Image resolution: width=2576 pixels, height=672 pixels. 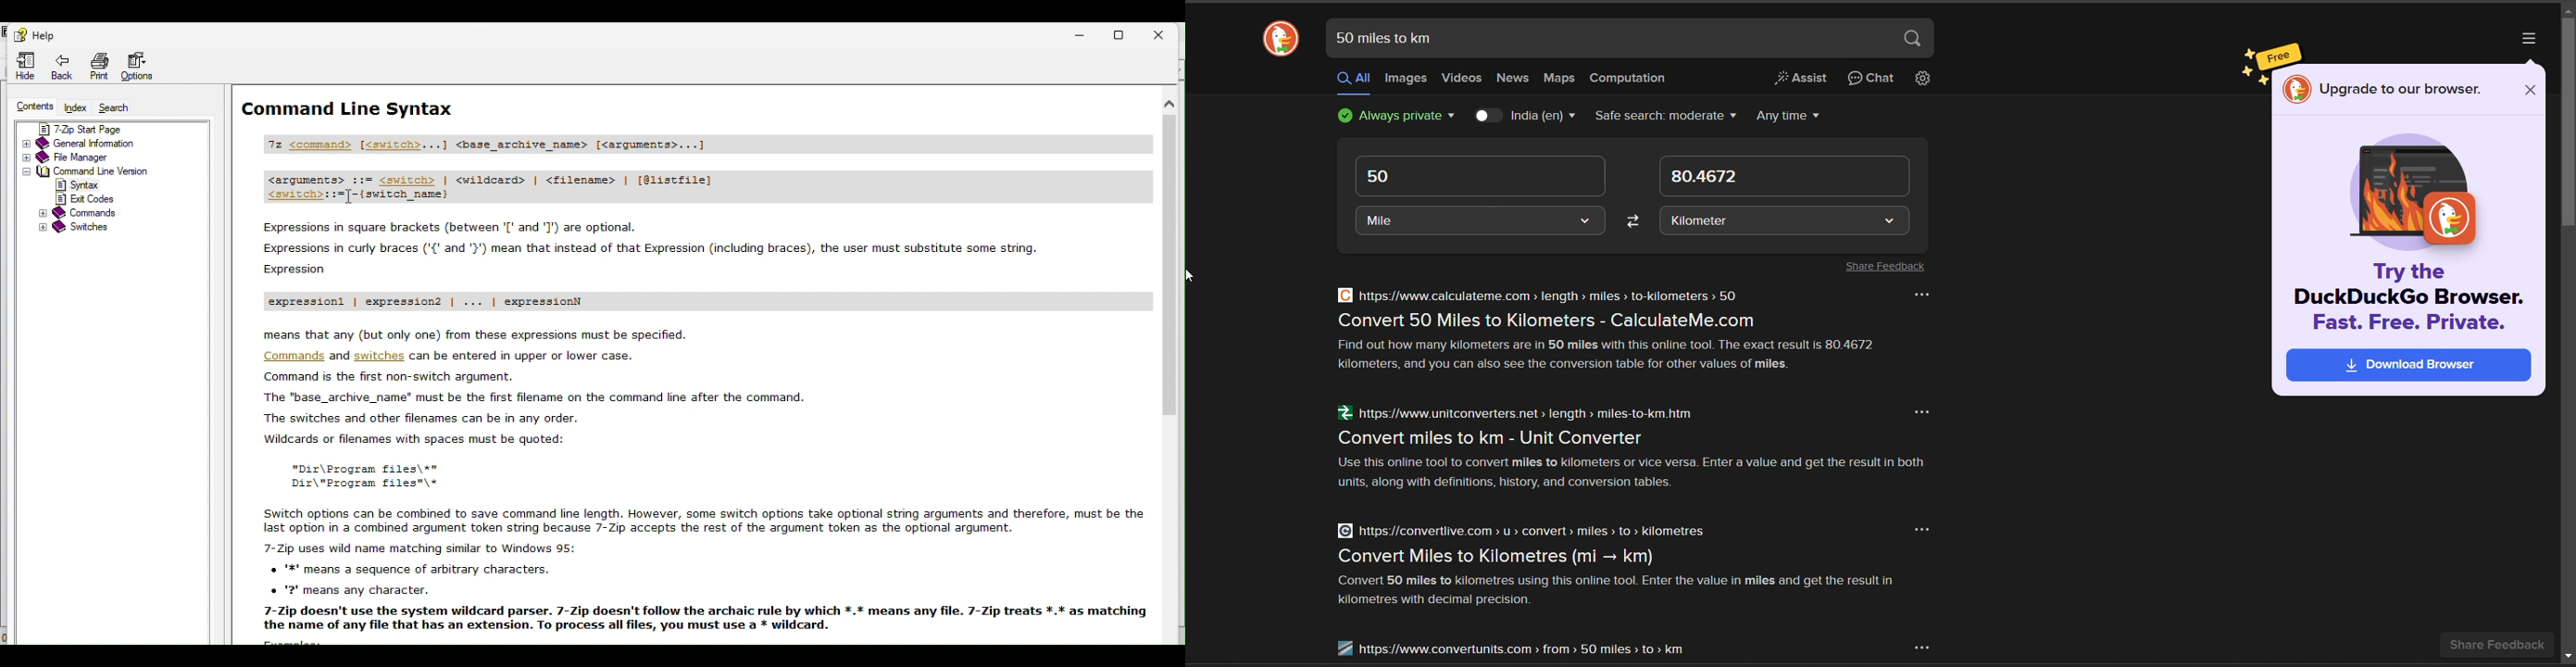 What do you see at coordinates (1666, 116) in the screenshot?
I see `safe search filter` at bounding box center [1666, 116].